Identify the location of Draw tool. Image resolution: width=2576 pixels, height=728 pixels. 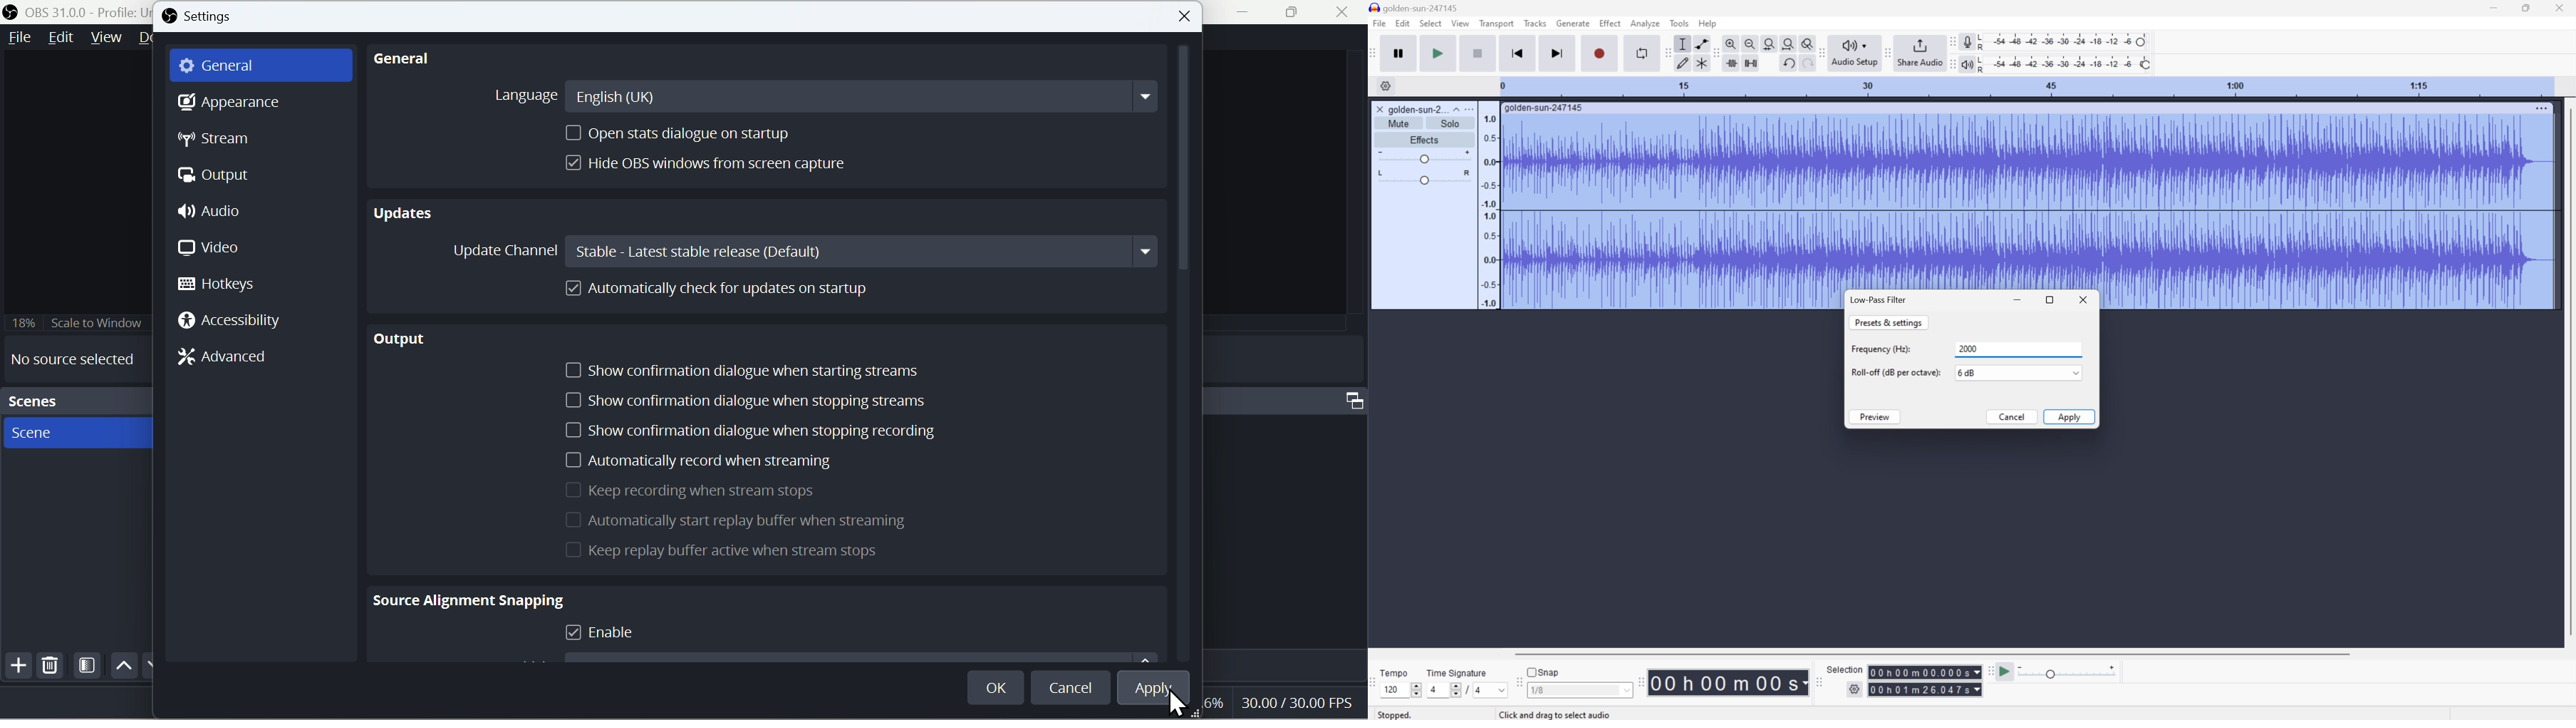
(1683, 64).